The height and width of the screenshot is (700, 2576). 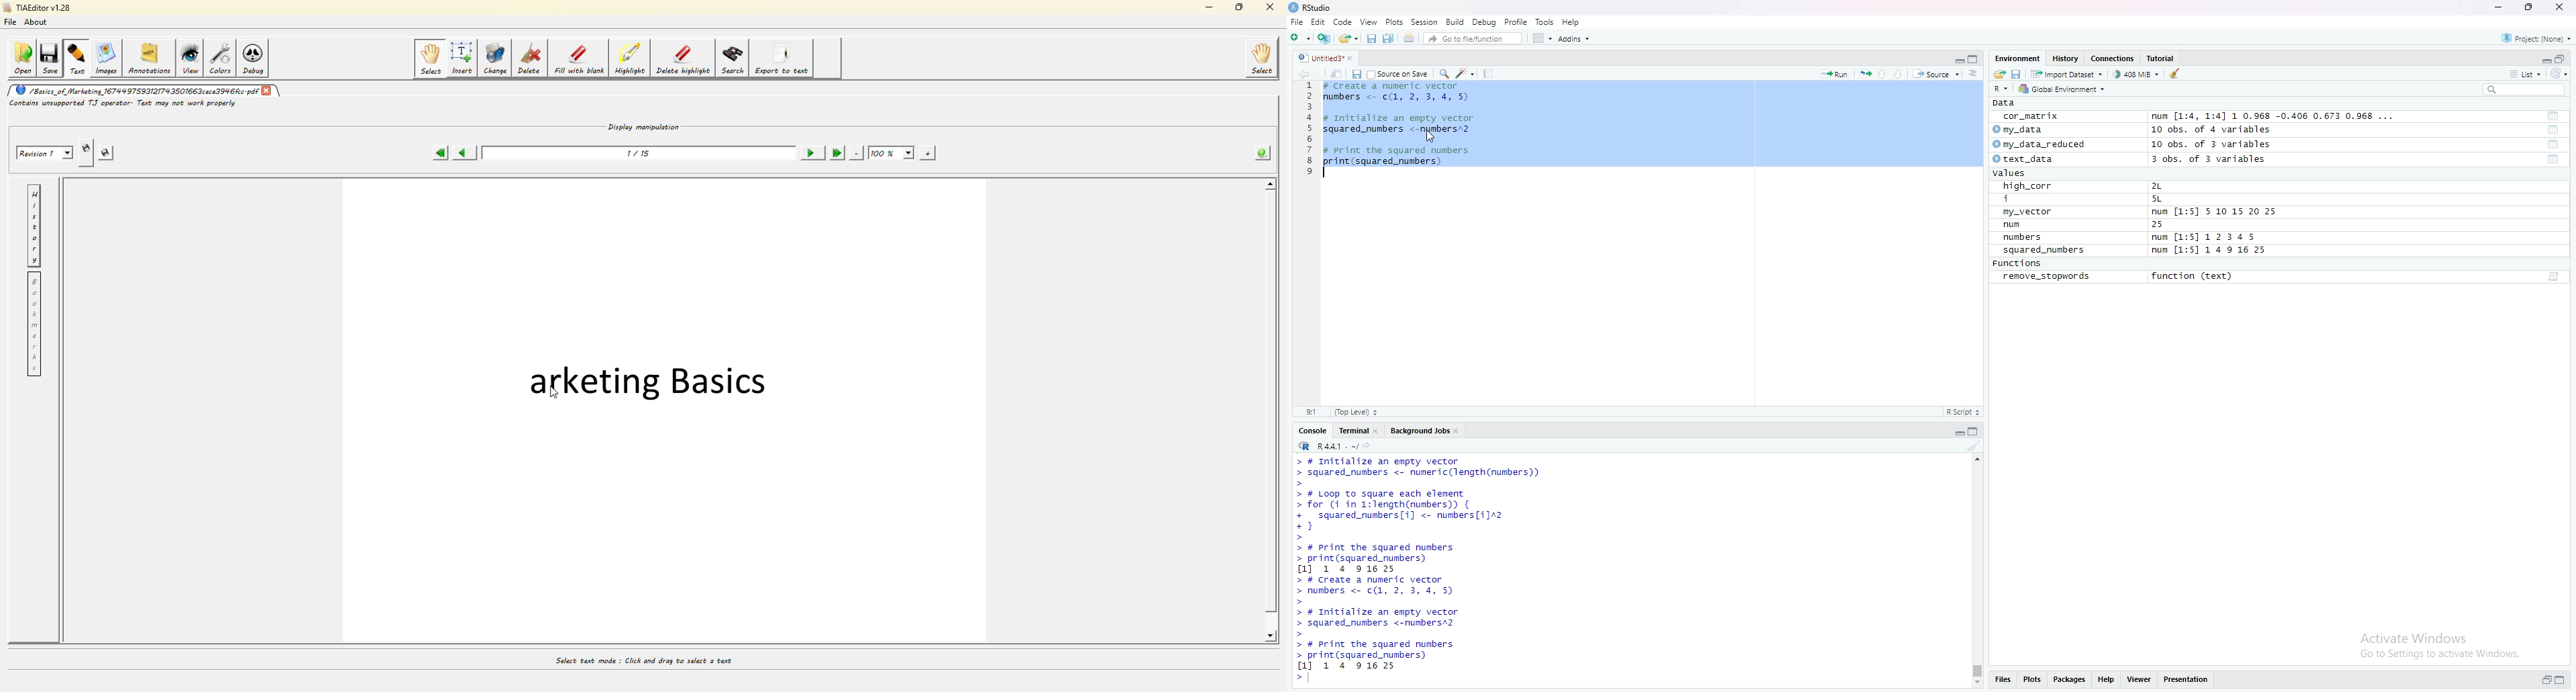 I want to click on Tutorial, so click(x=2163, y=58).